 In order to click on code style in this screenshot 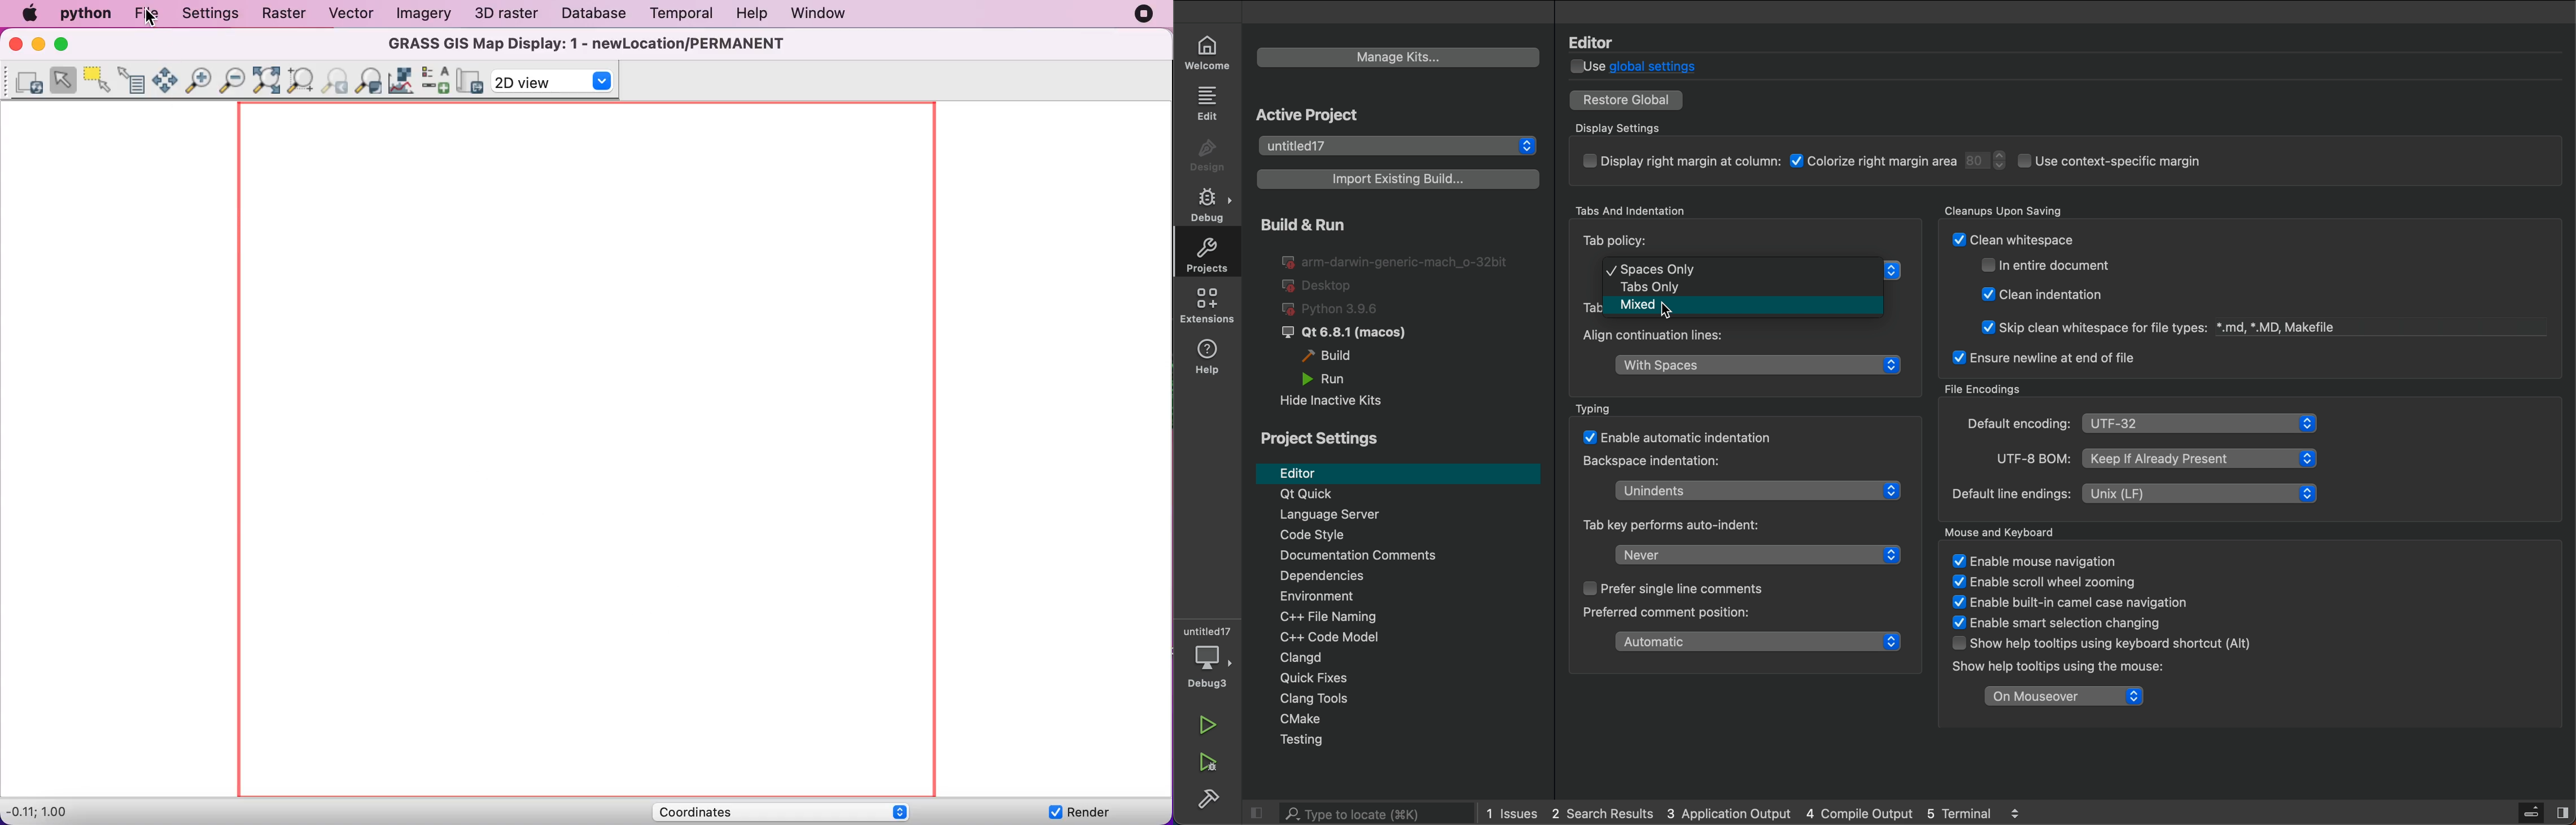, I will do `click(1412, 536)`.